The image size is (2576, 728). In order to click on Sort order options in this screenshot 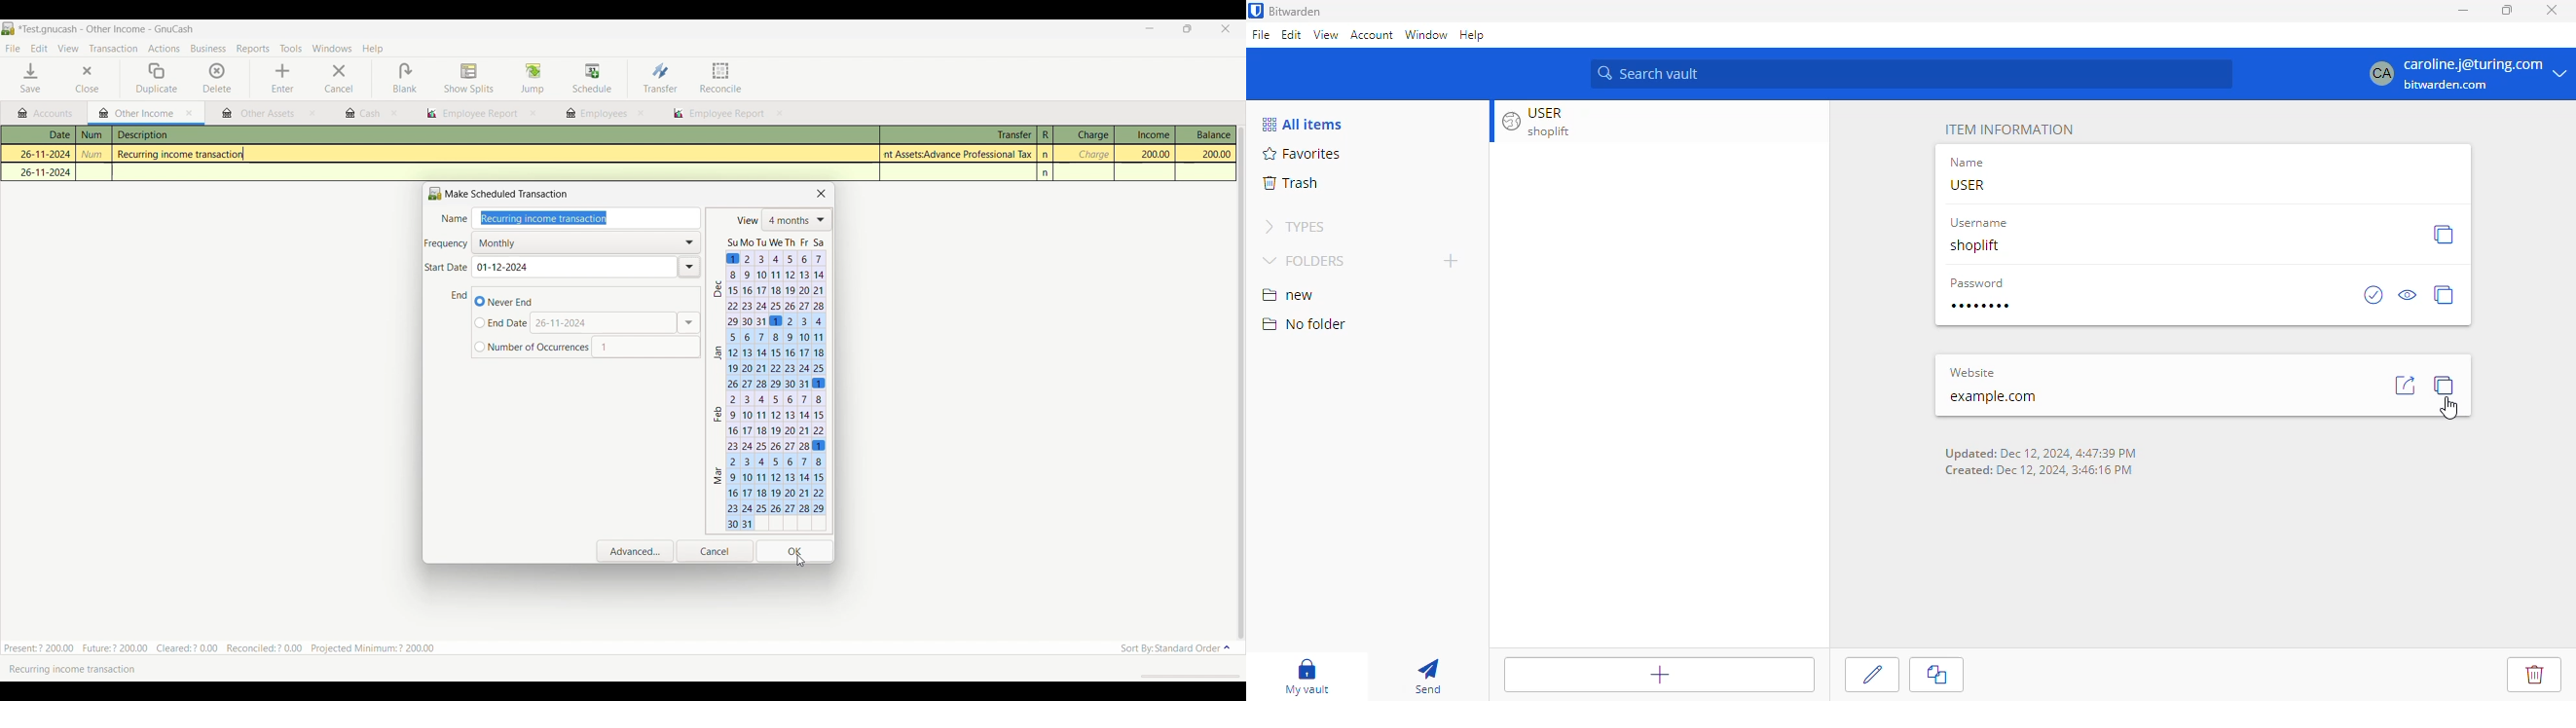, I will do `click(1175, 648)`.